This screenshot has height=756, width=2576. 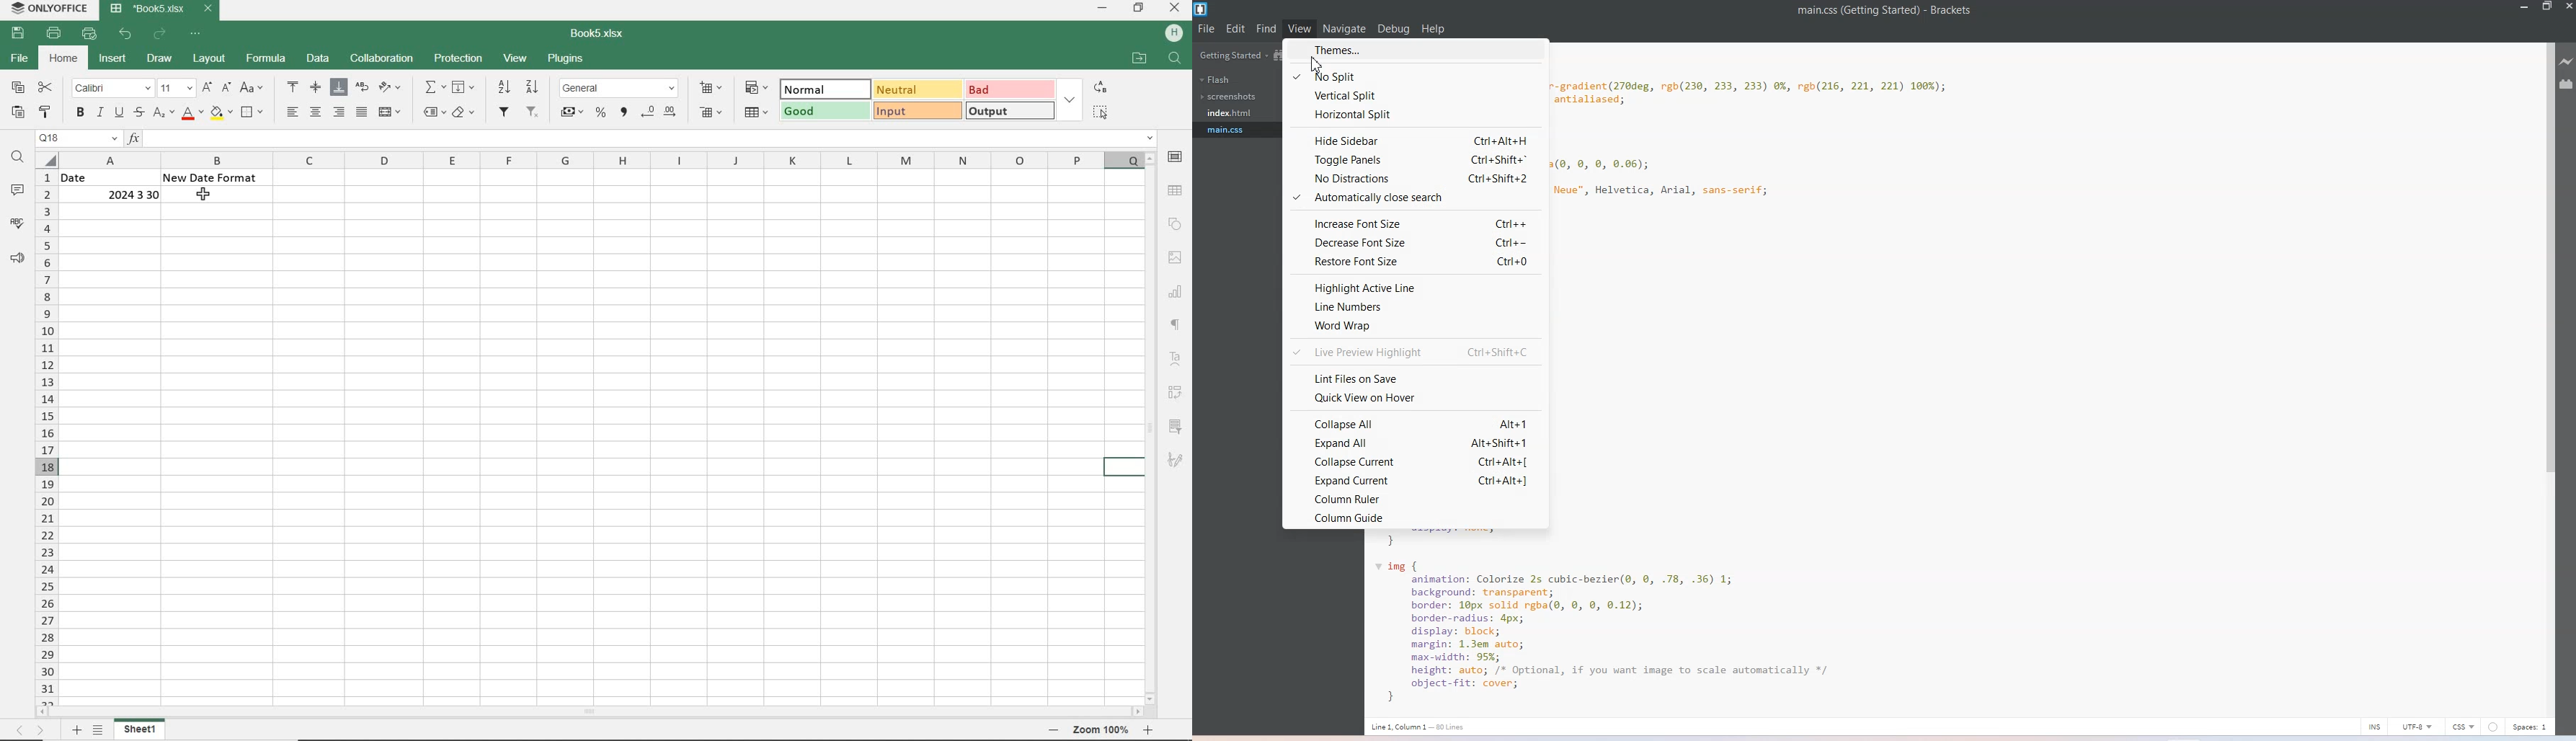 I want to click on INPUT, so click(x=917, y=111).